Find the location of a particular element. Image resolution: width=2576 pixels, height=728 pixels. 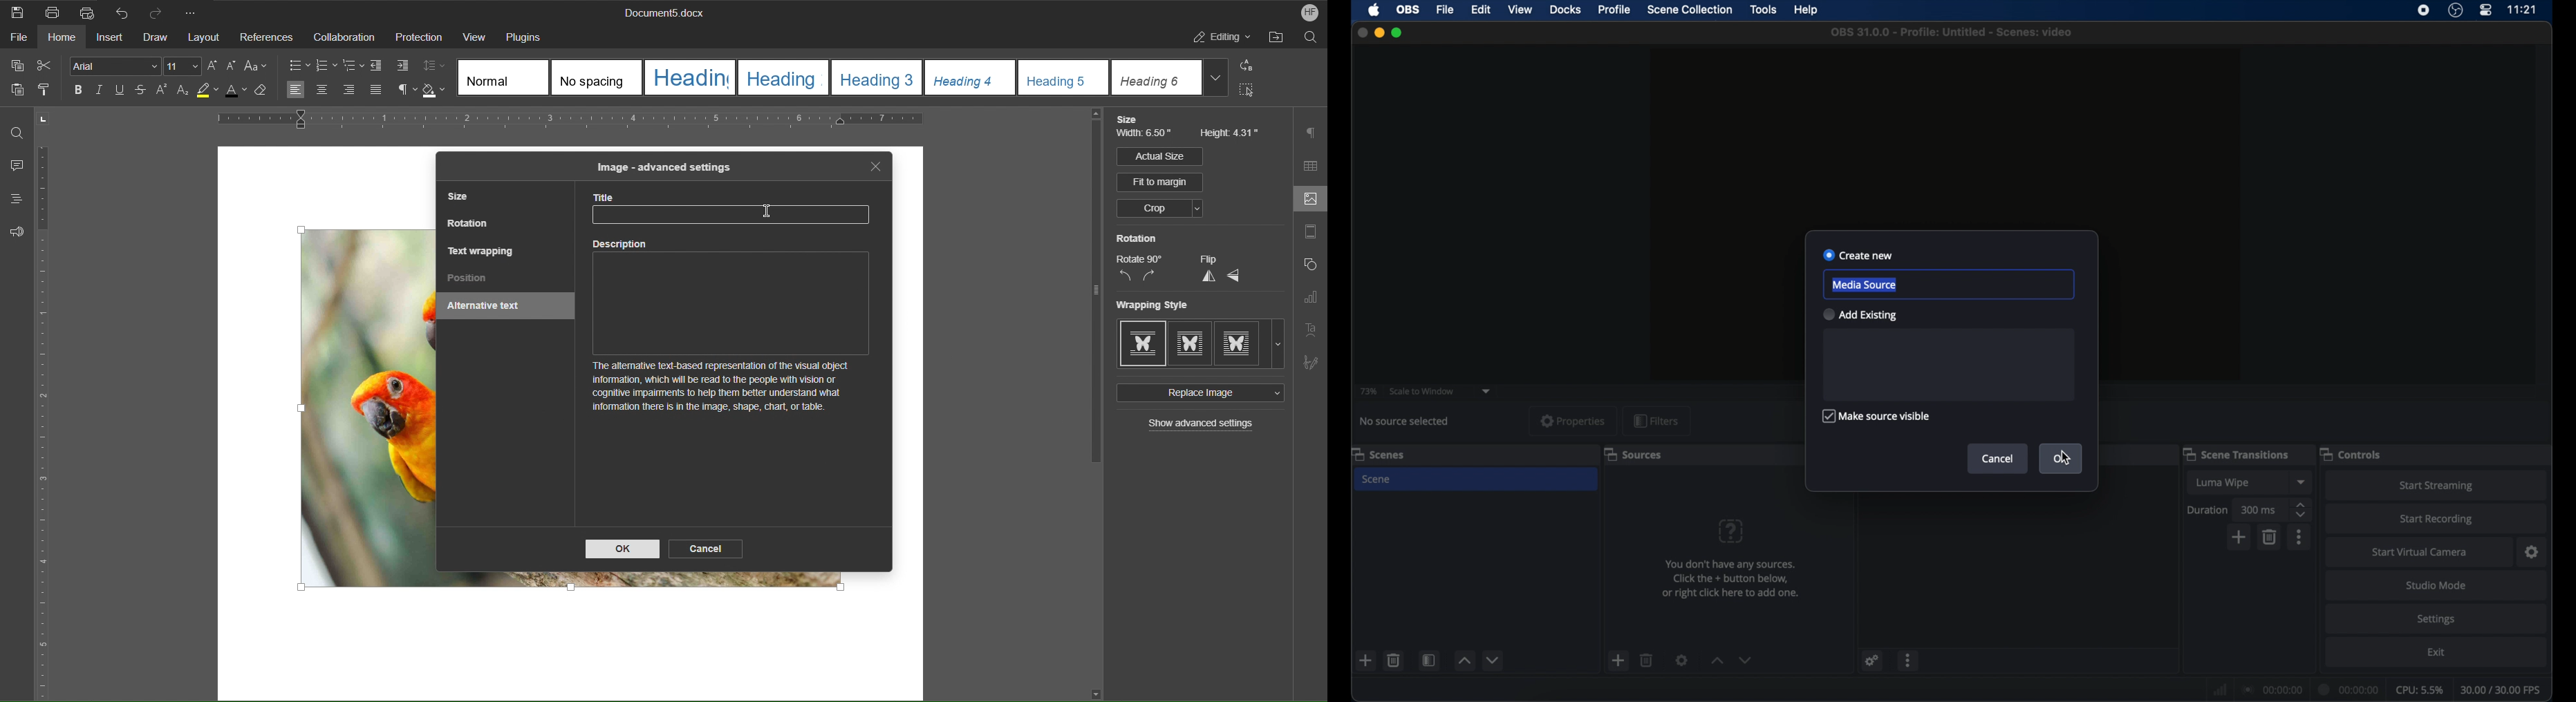

Wrapping Style is located at coordinates (1201, 344).